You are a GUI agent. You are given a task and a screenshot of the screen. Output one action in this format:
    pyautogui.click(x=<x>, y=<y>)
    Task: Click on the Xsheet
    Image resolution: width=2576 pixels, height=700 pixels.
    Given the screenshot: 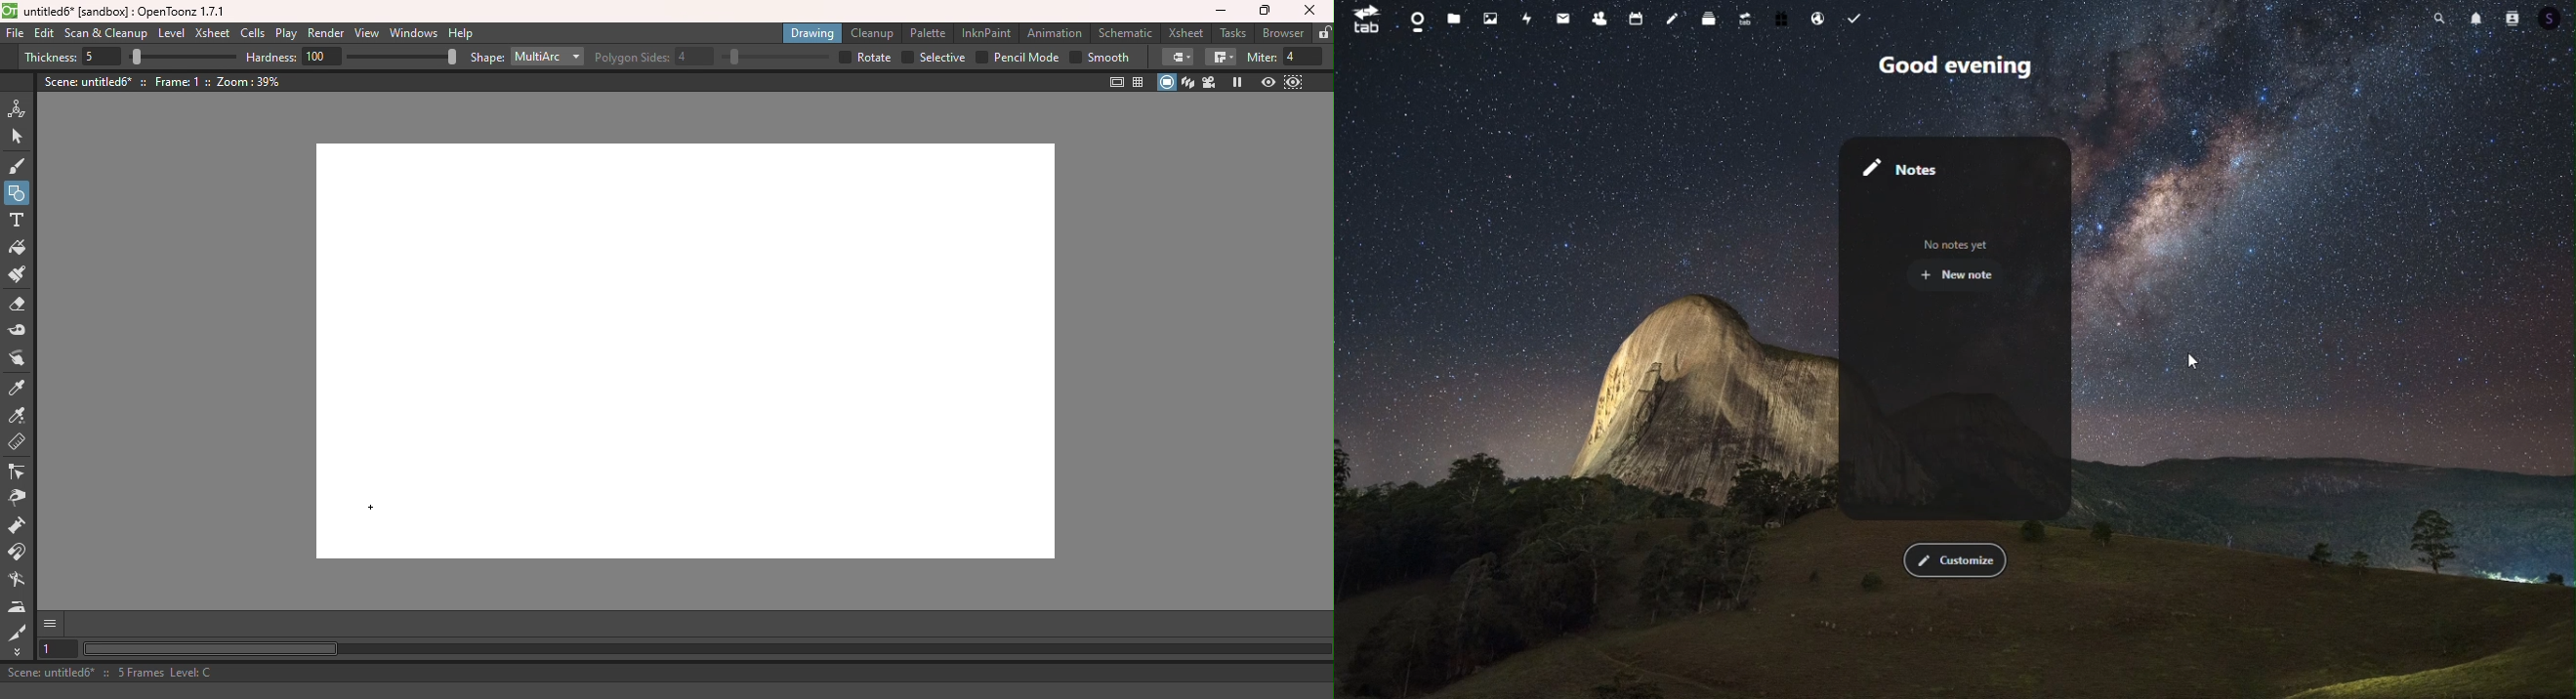 What is the action you would take?
    pyautogui.click(x=1185, y=32)
    